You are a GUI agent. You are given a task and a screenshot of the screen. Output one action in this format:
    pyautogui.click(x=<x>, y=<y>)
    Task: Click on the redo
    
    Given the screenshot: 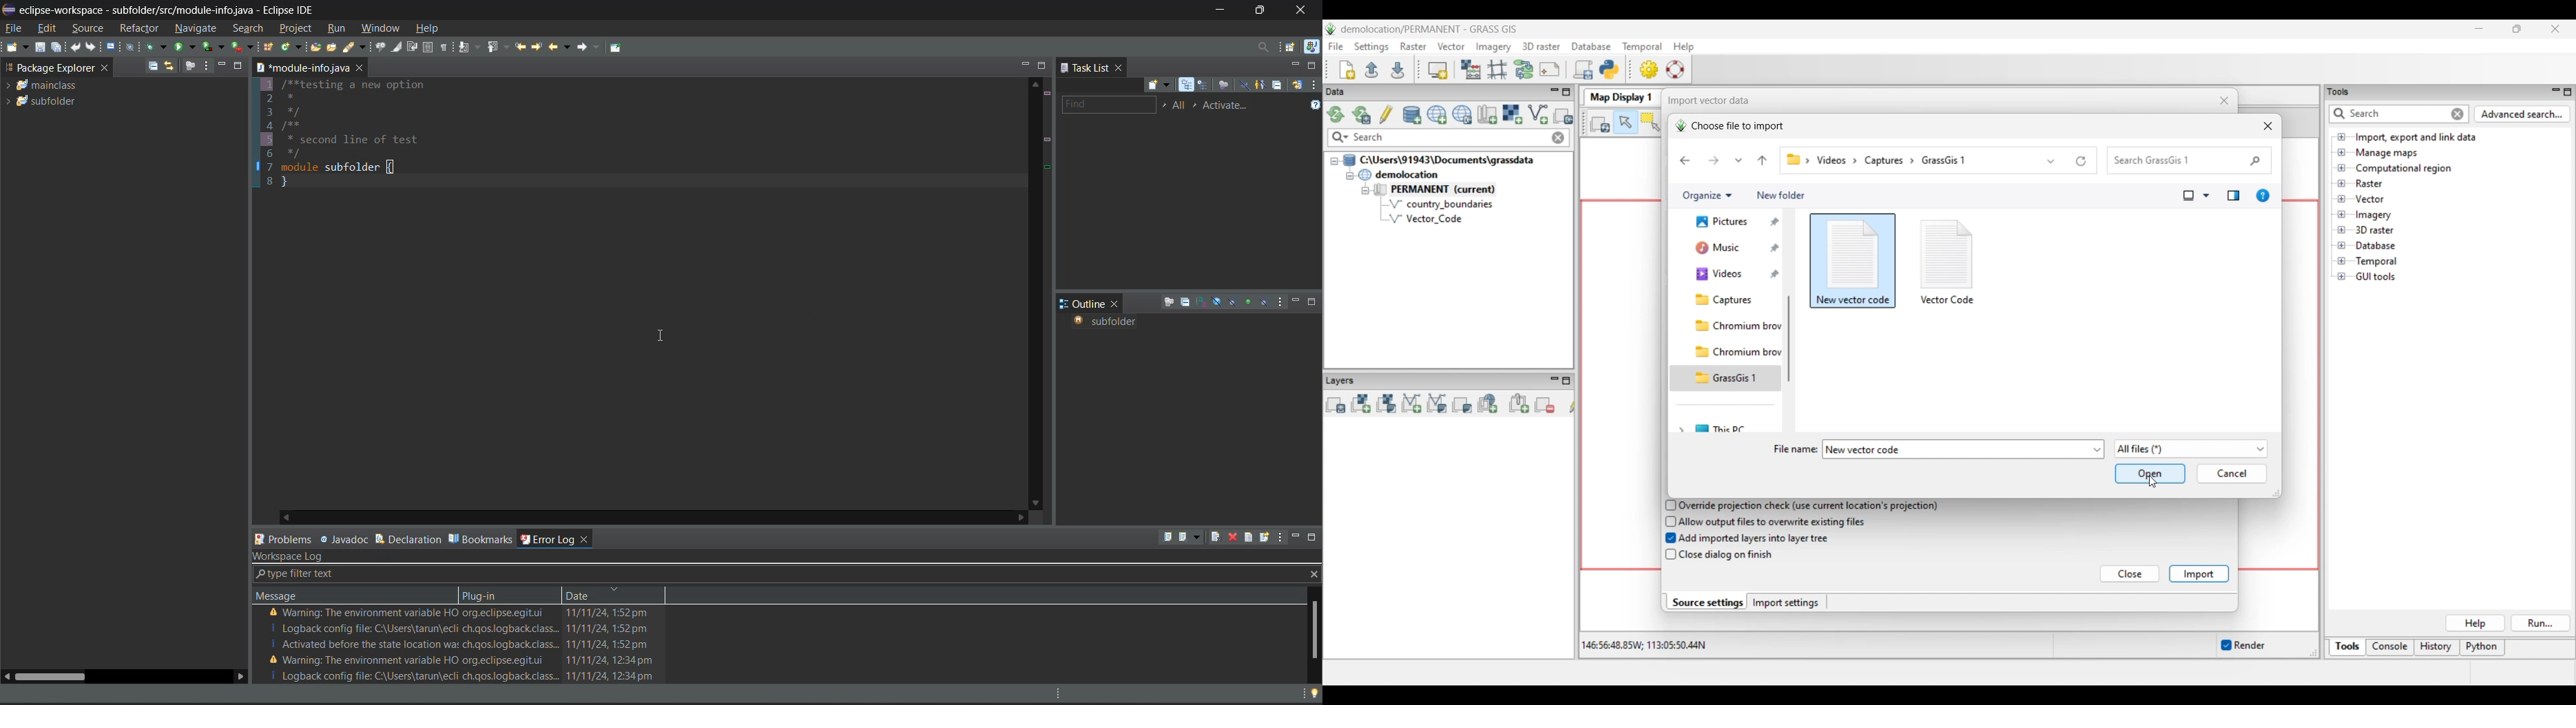 What is the action you would take?
    pyautogui.click(x=93, y=48)
    